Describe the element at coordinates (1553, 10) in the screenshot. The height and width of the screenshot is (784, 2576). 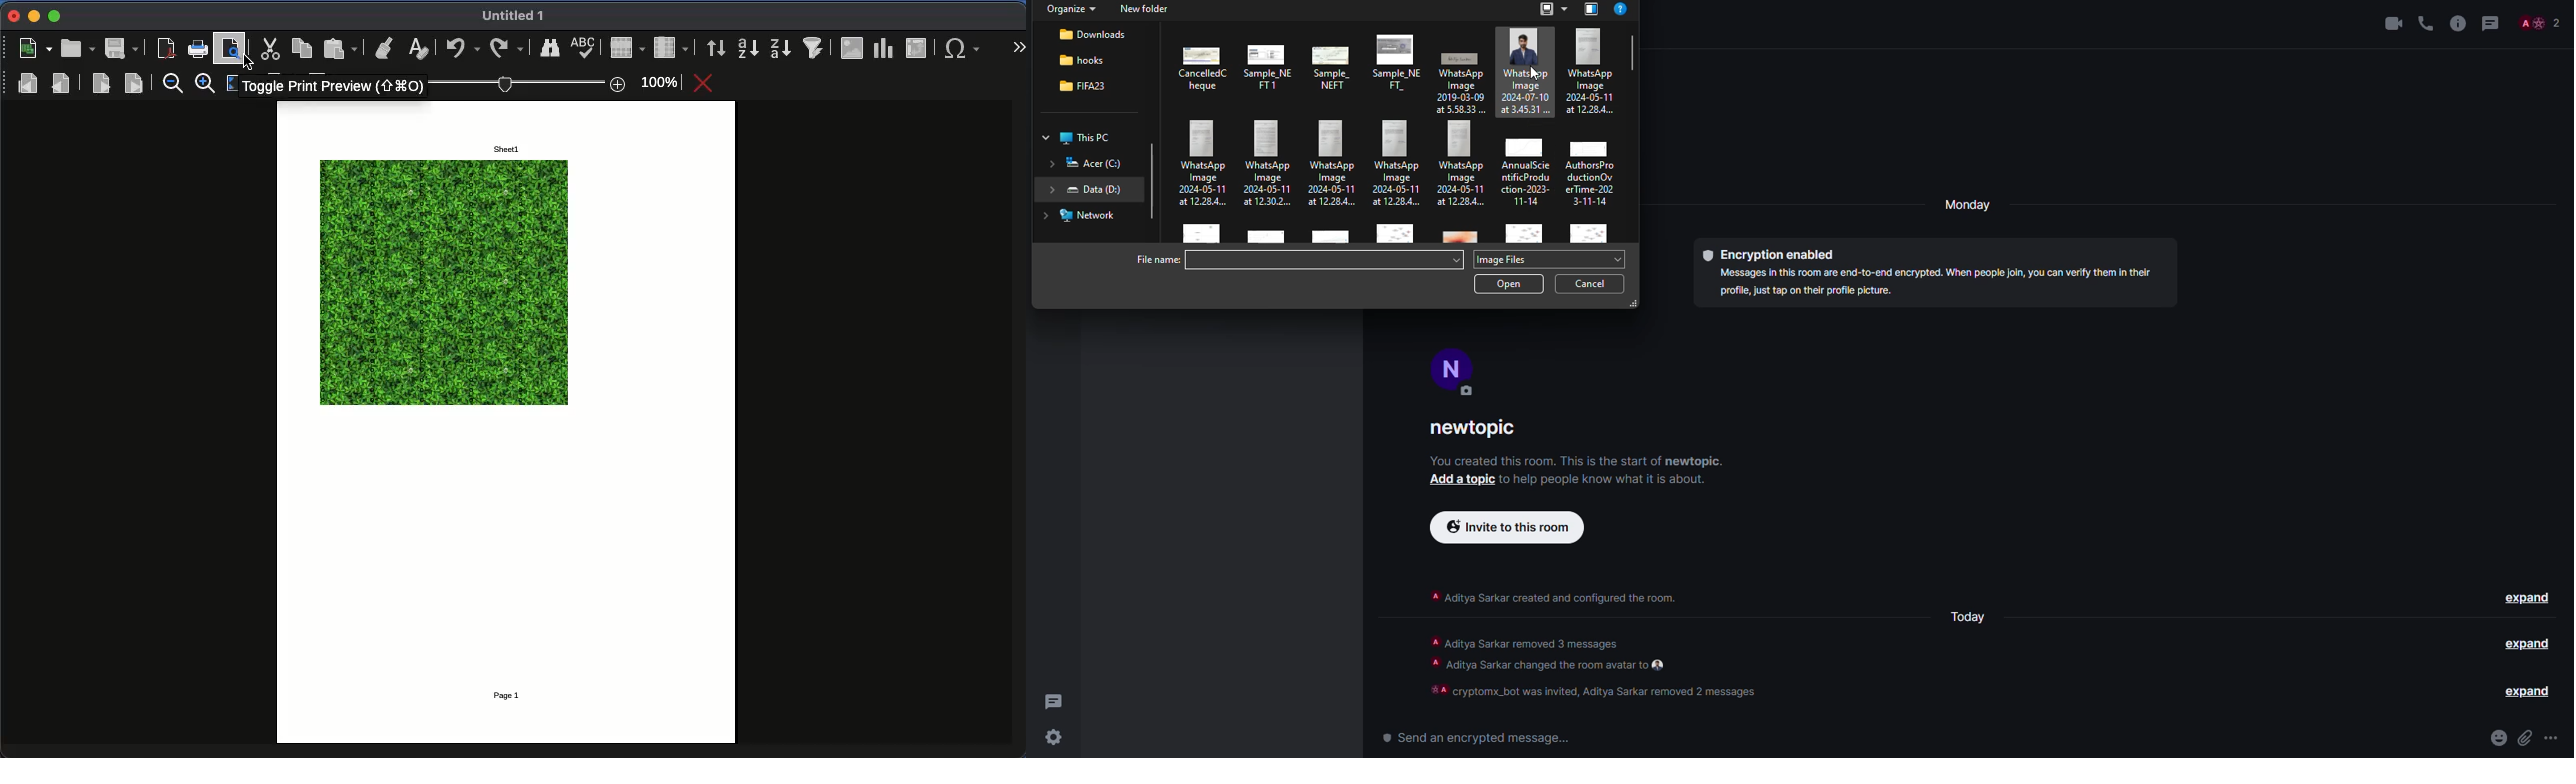
I see `view` at that location.